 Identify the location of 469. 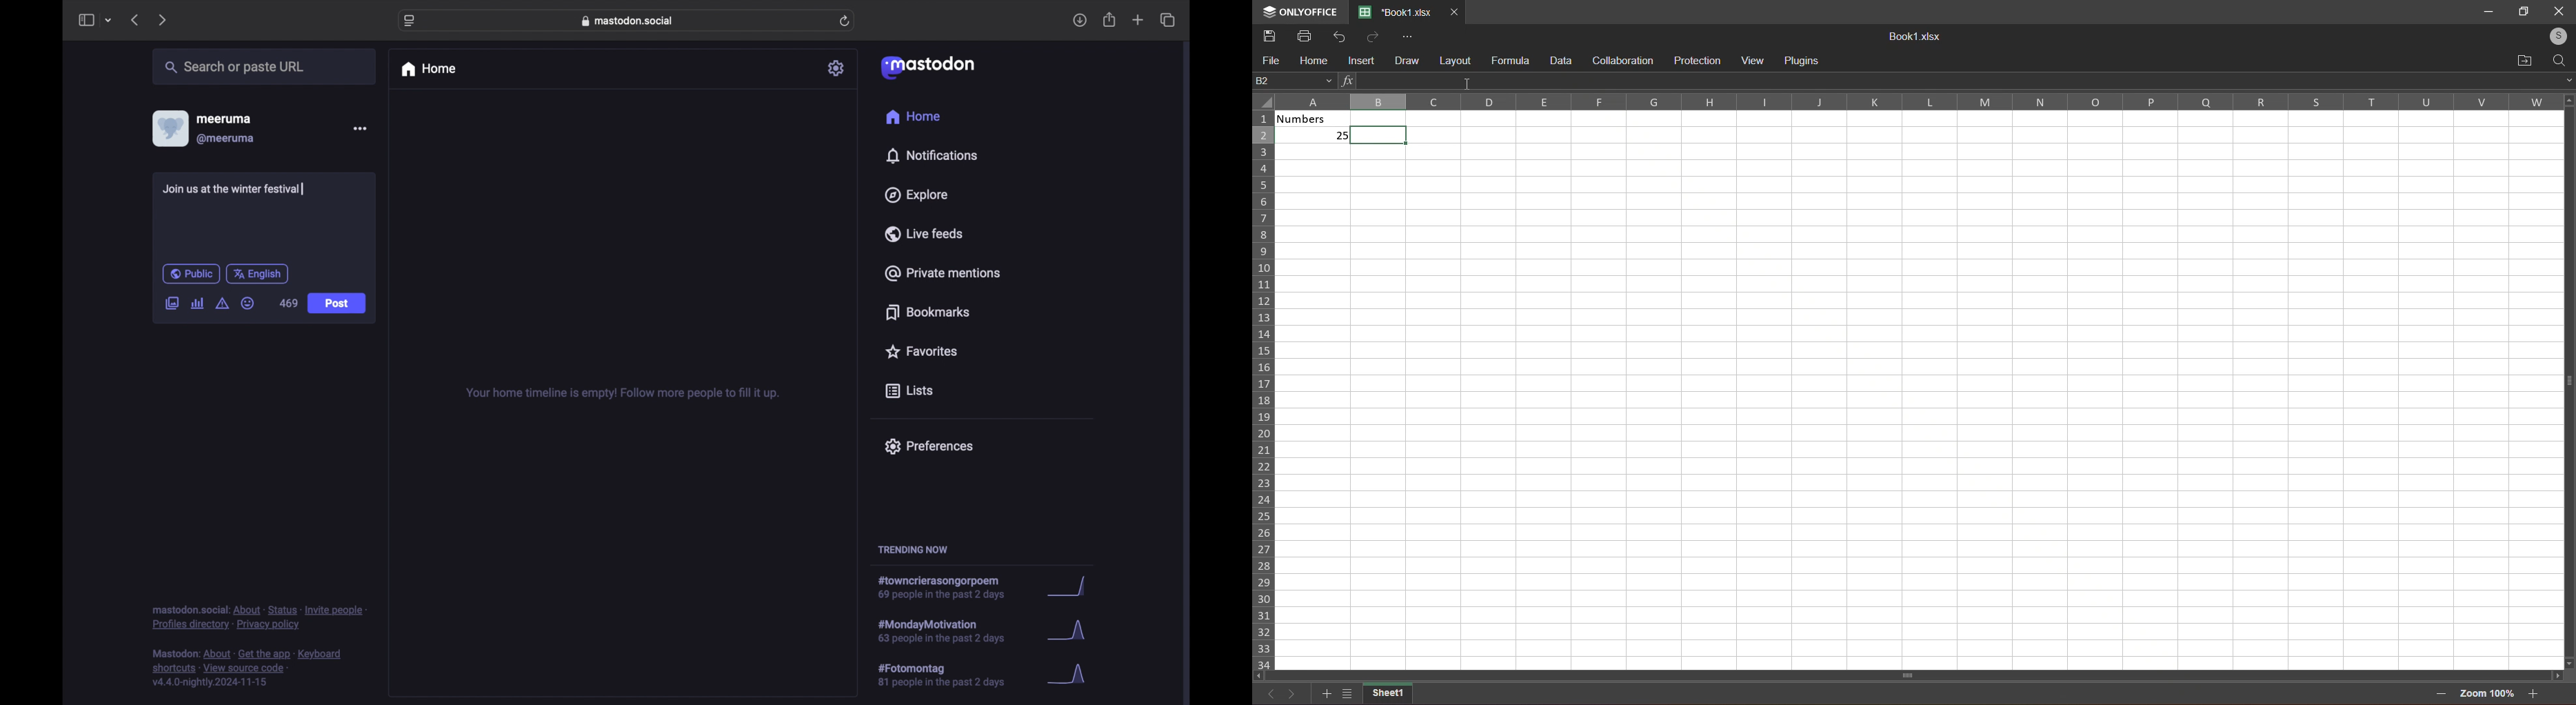
(289, 303).